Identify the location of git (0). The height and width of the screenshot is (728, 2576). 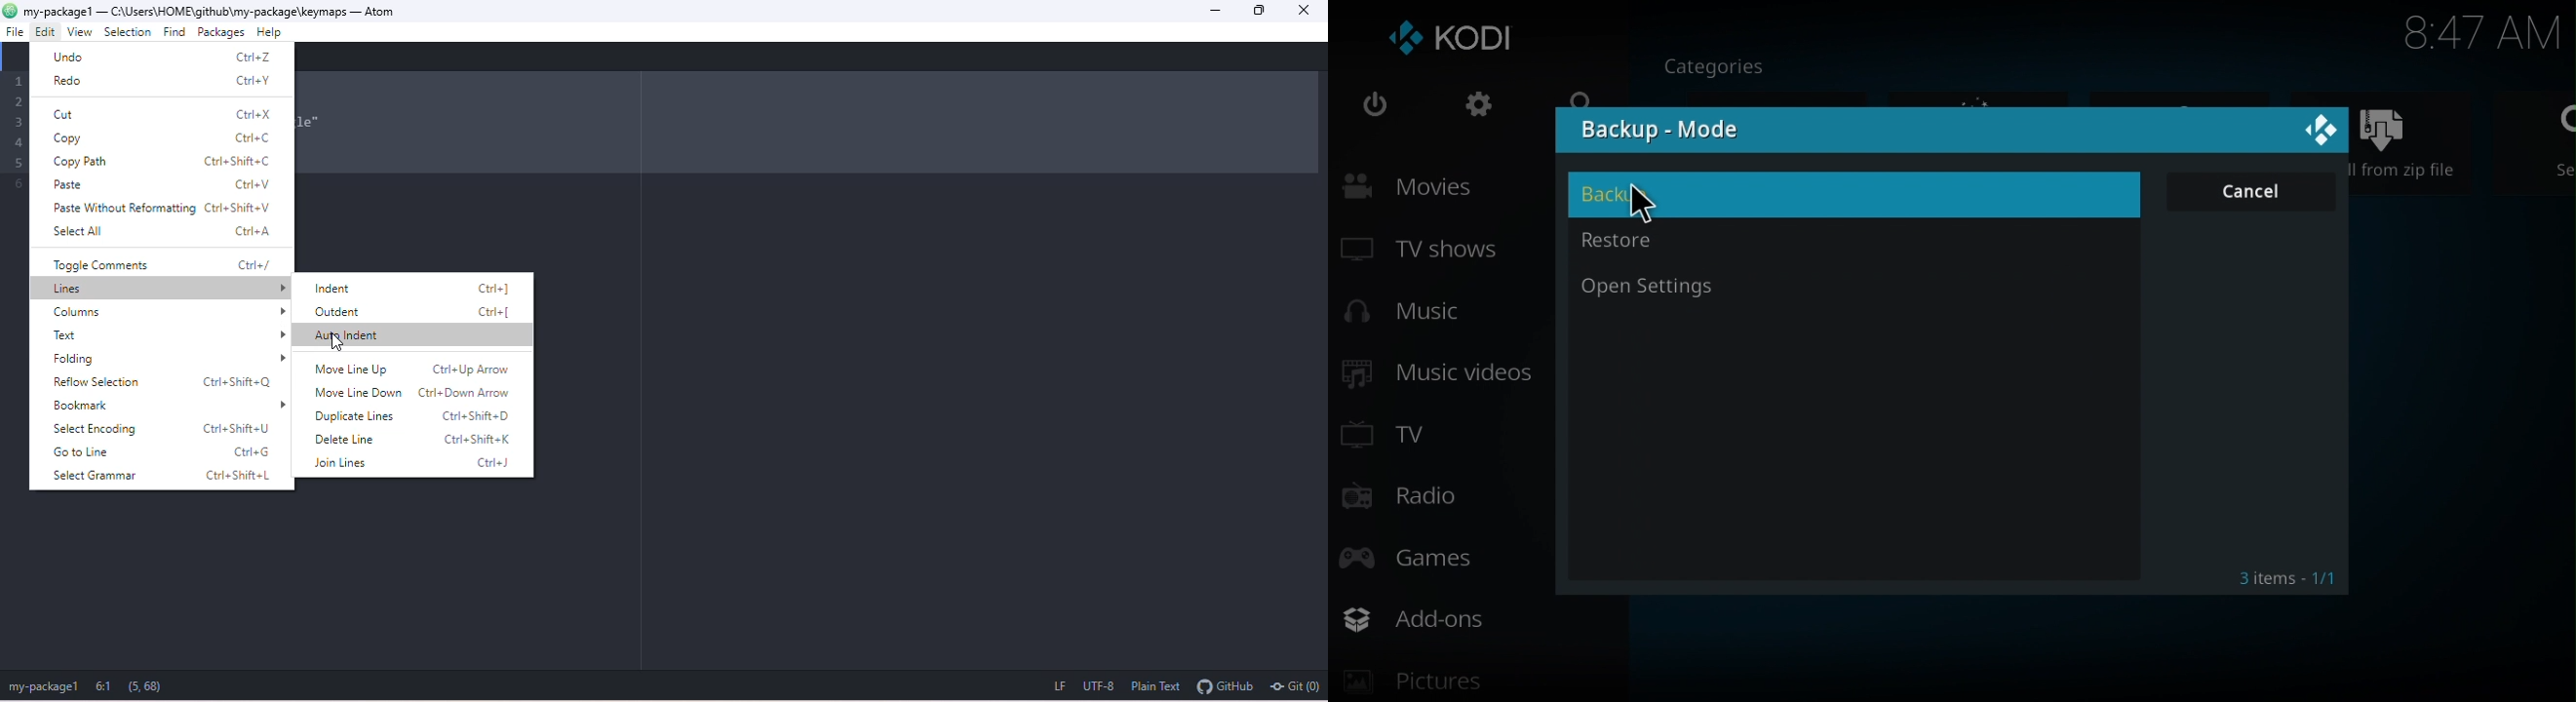
(1297, 688).